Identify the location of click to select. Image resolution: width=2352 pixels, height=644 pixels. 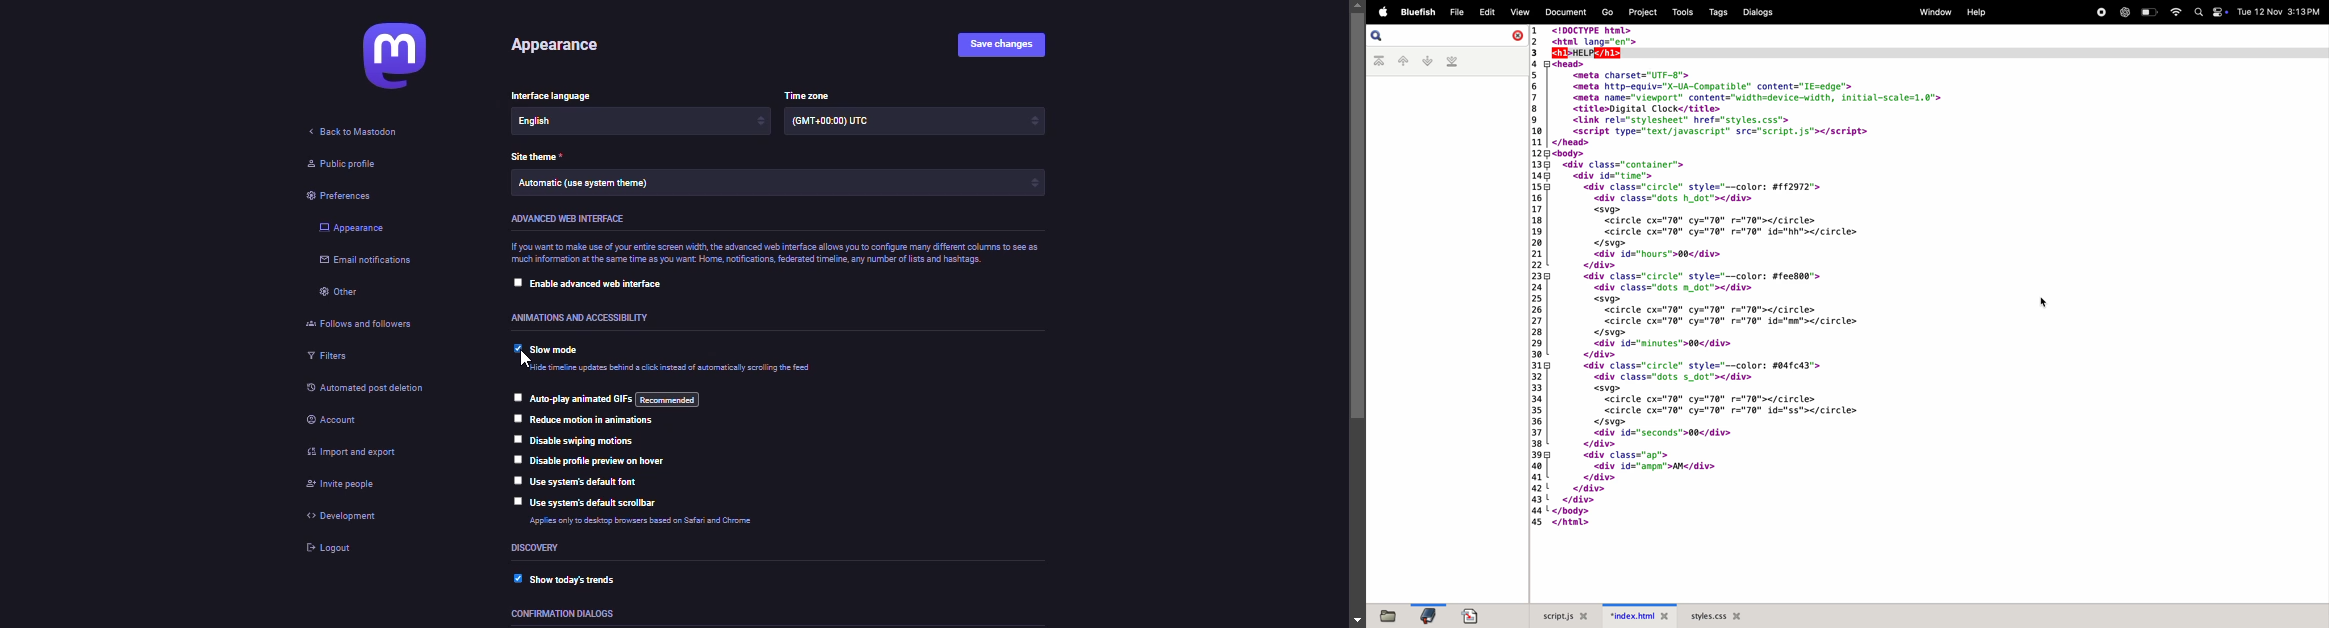
(516, 439).